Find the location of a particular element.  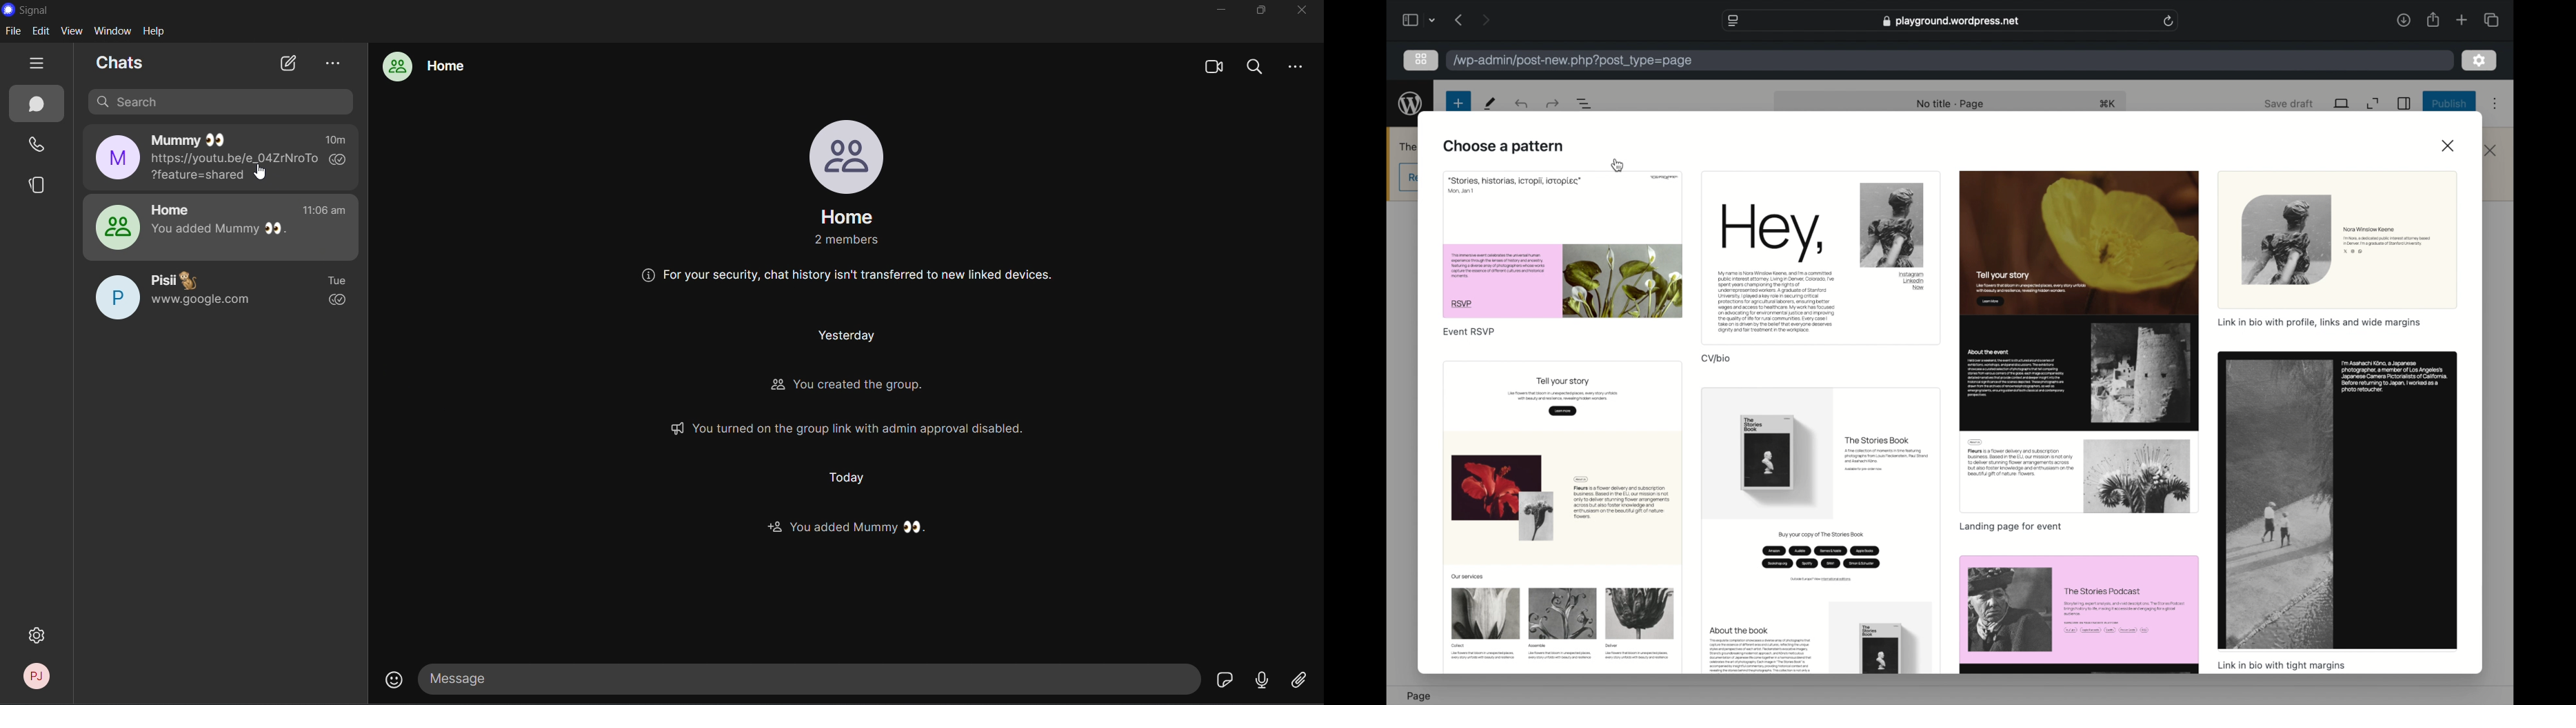

preview is located at coordinates (1822, 258).